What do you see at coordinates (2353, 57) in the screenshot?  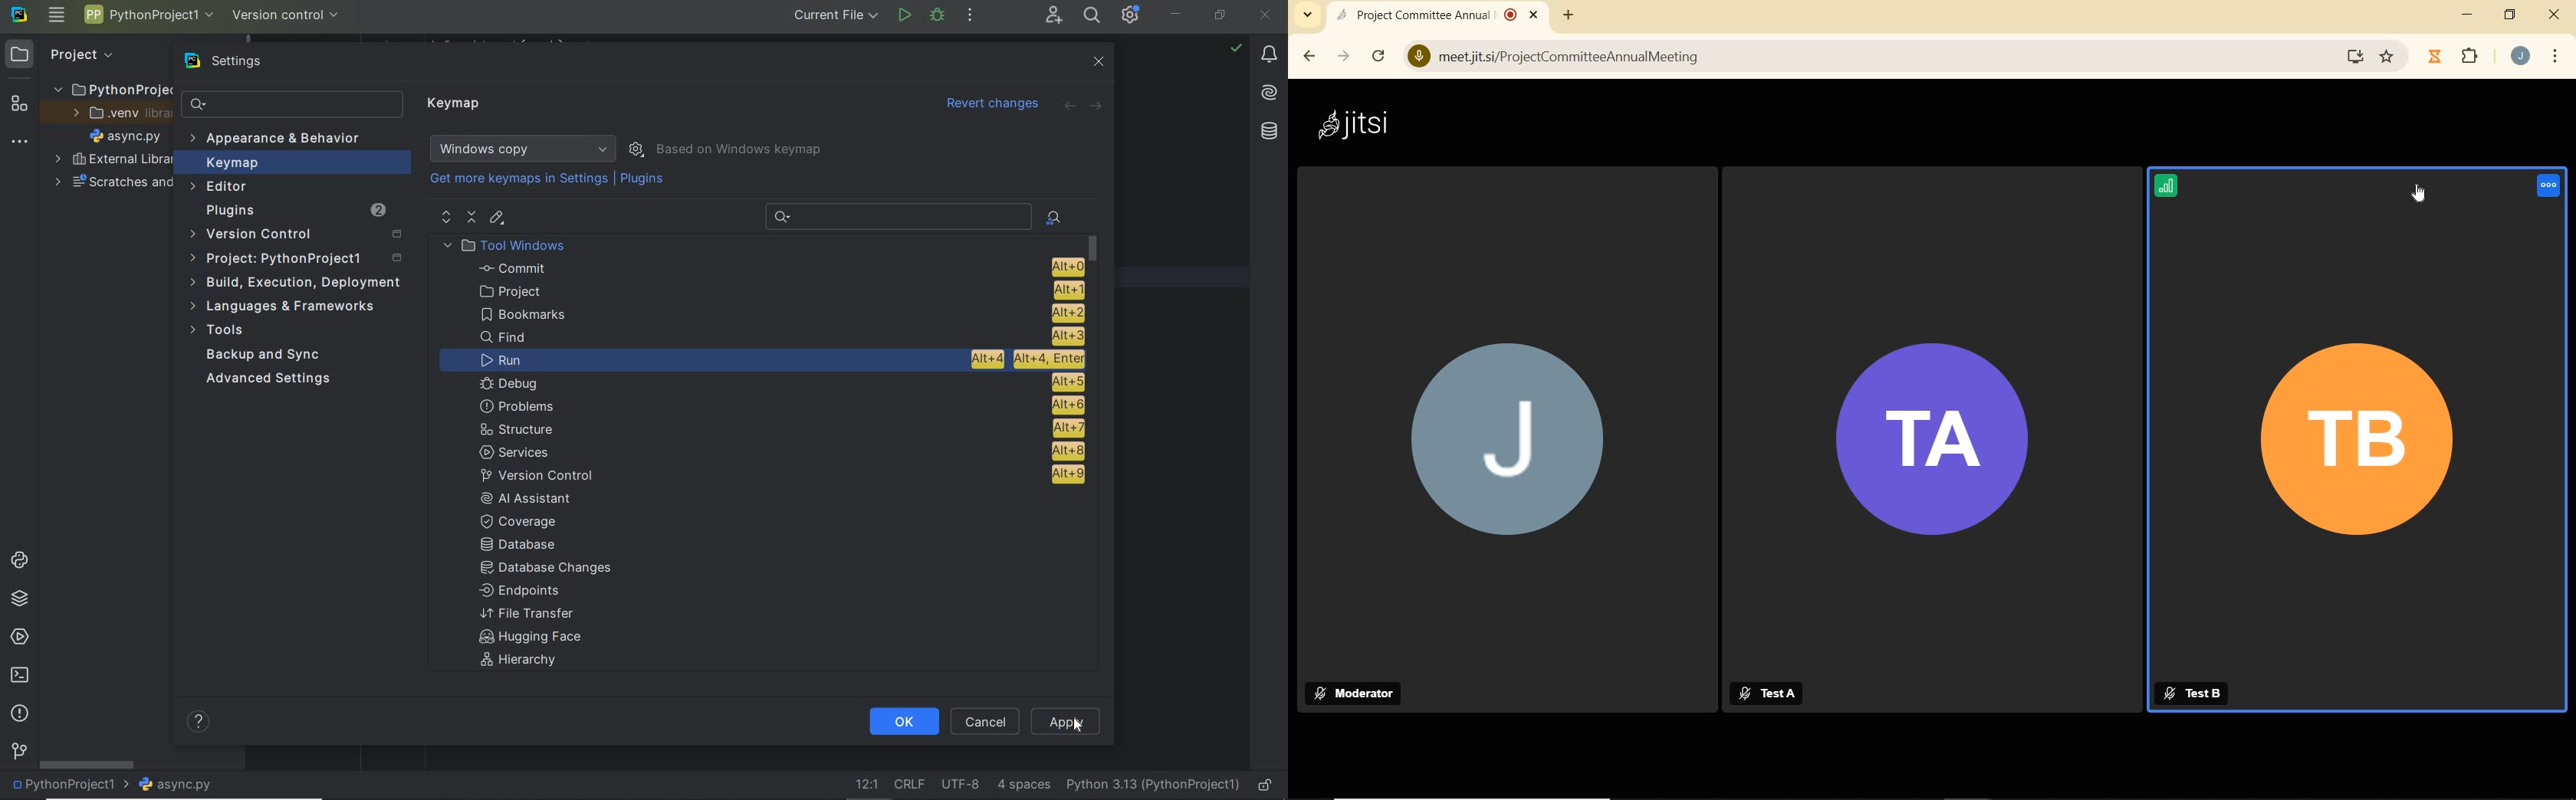 I see `Download website` at bounding box center [2353, 57].